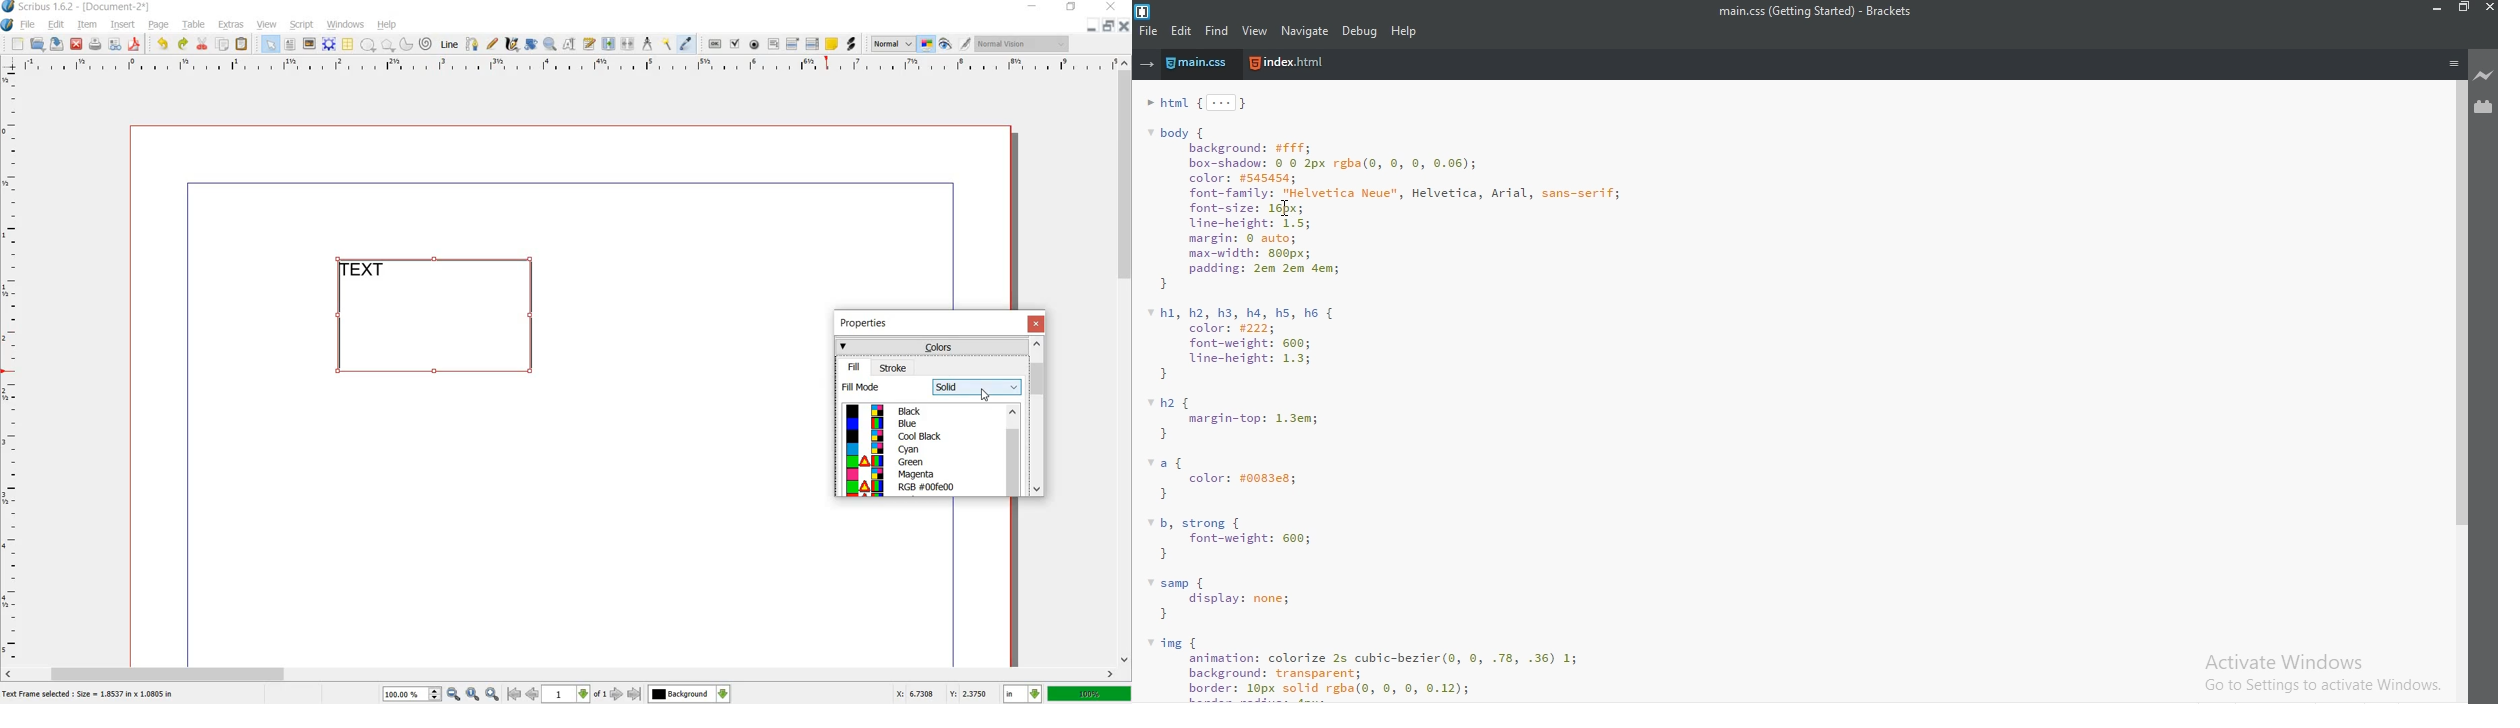  What do you see at coordinates (7, 25) in the screenshot?
I see `system logo` at bounding box center [7, 25].